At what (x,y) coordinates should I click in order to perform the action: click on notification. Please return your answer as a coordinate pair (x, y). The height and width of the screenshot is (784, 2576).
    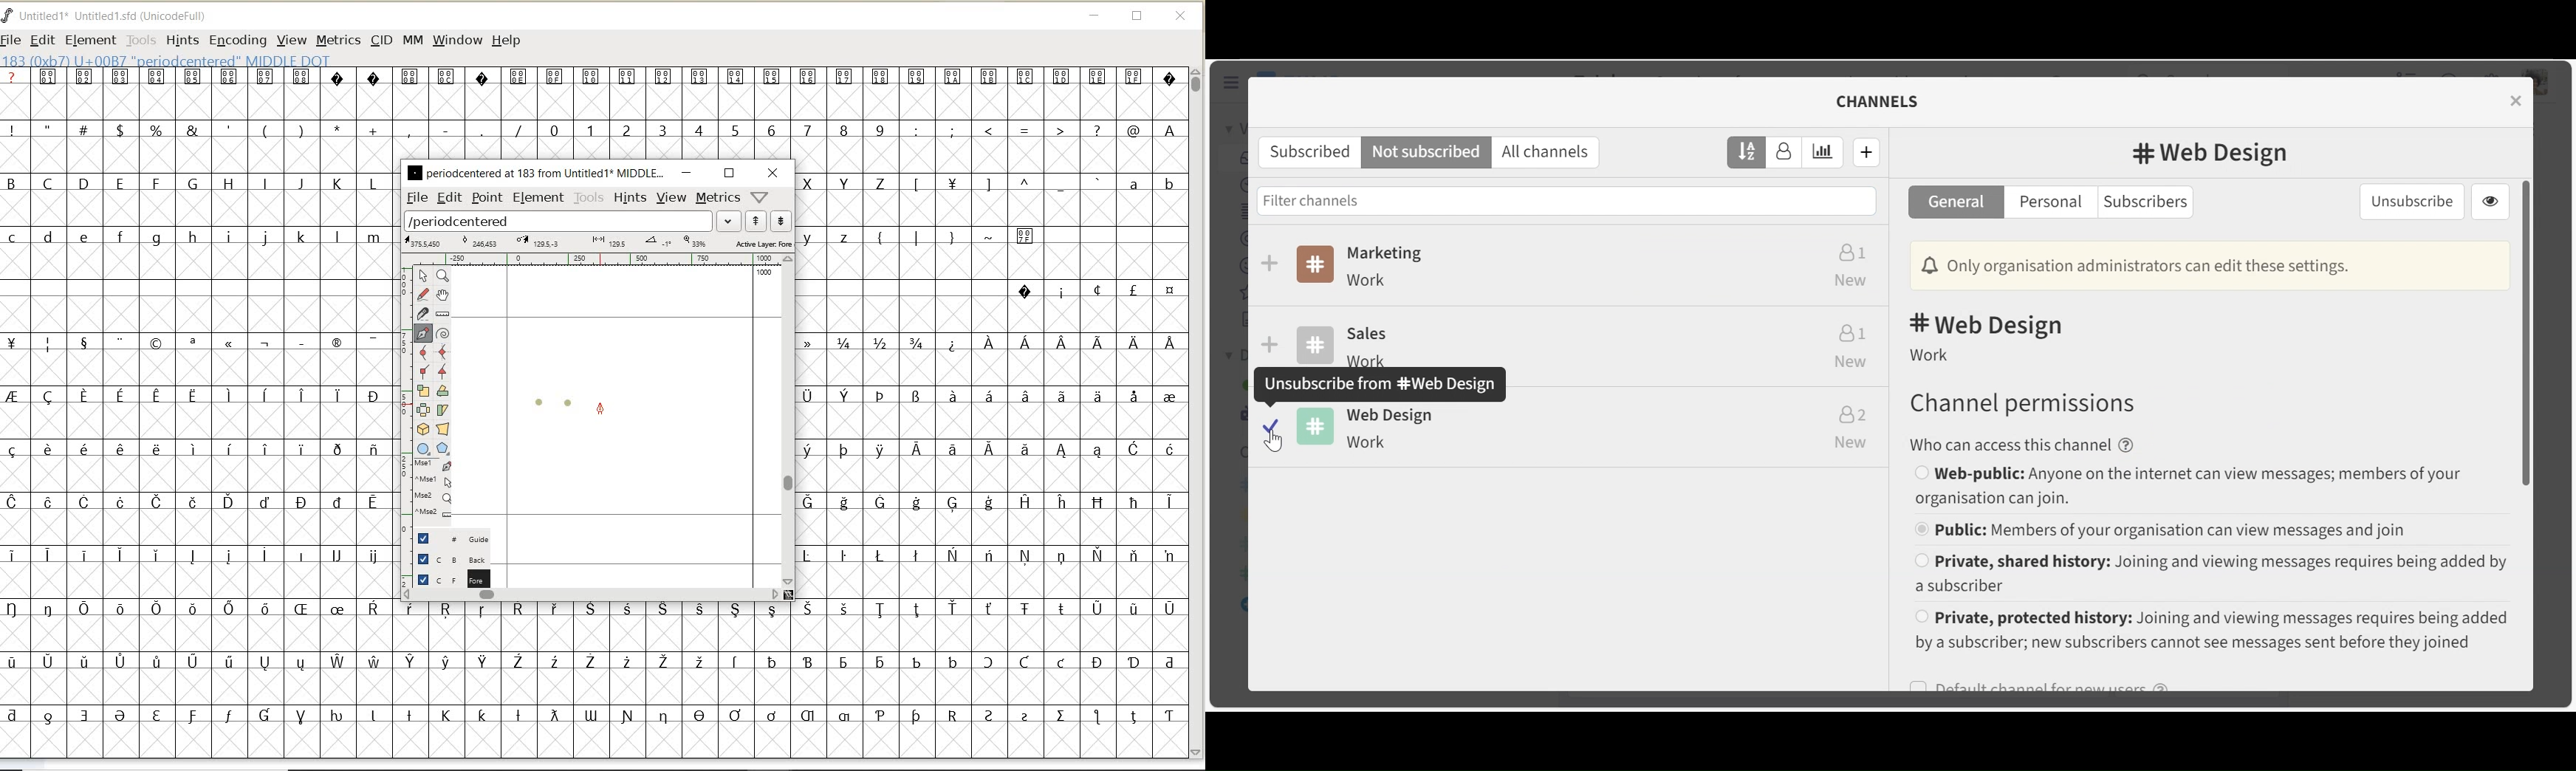
    Looking at the image, I should click on (2207, 266).